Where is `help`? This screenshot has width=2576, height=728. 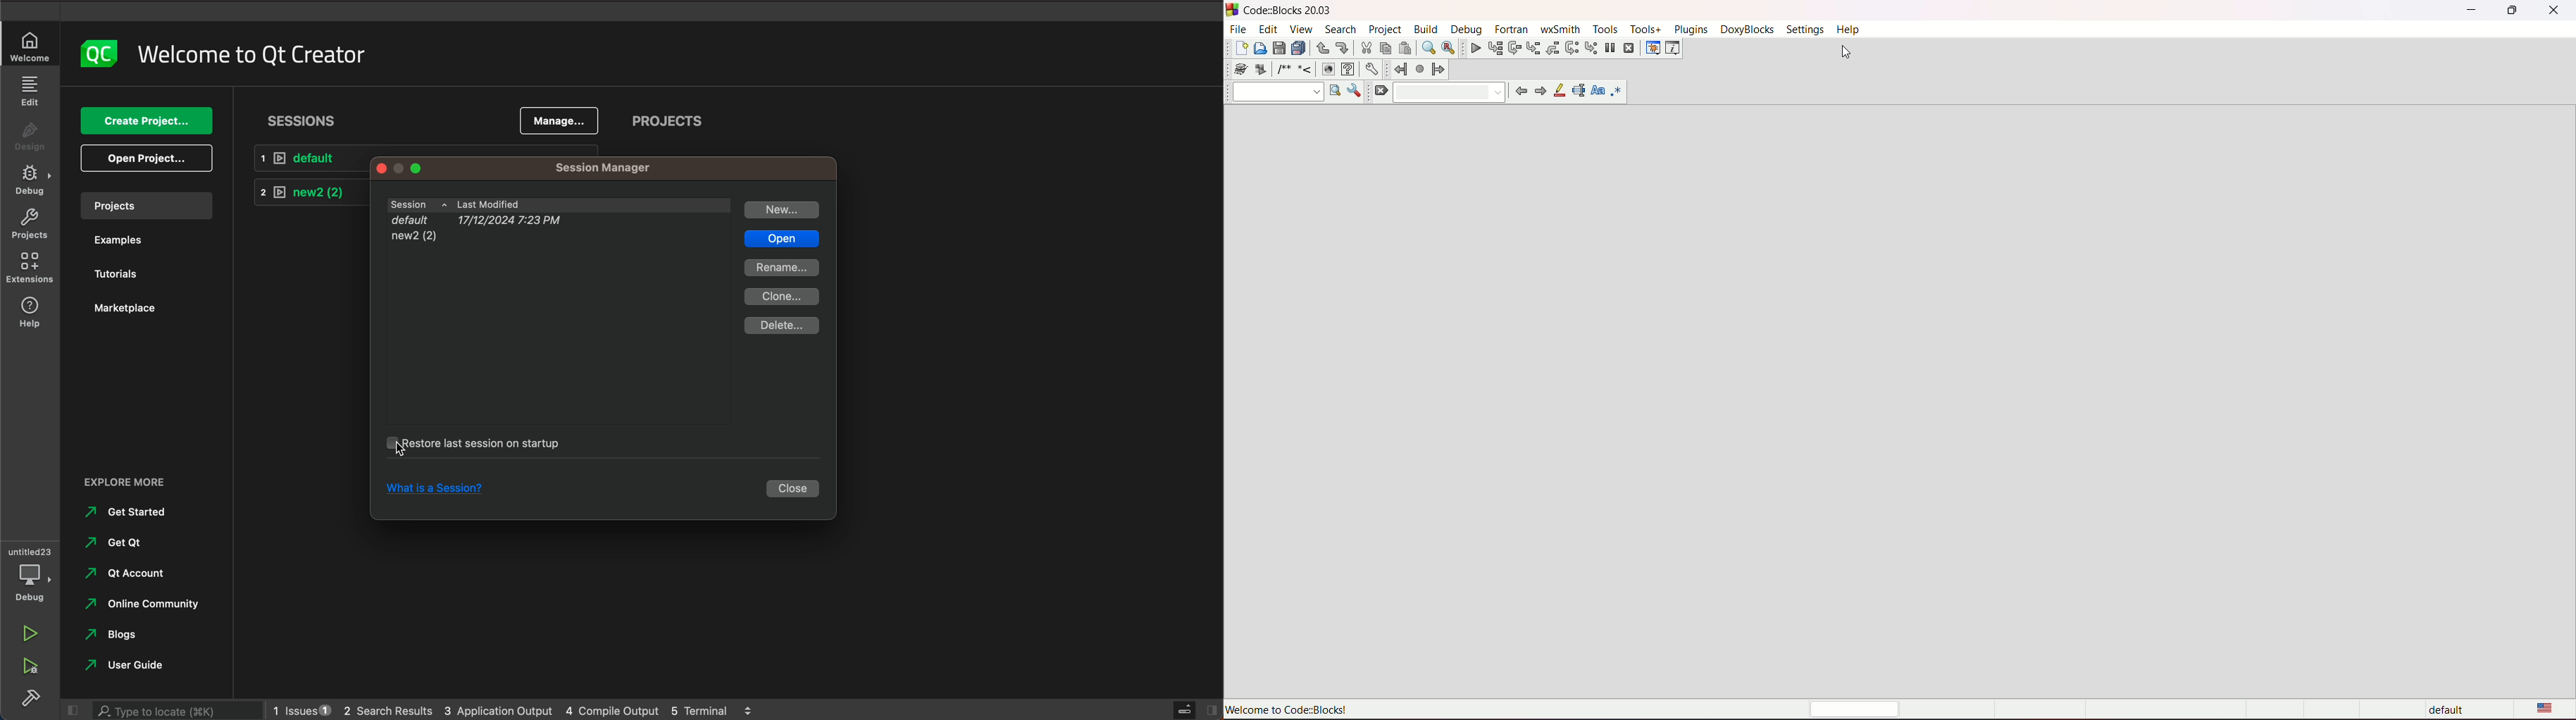
help is located at coordinates (1847, 30).